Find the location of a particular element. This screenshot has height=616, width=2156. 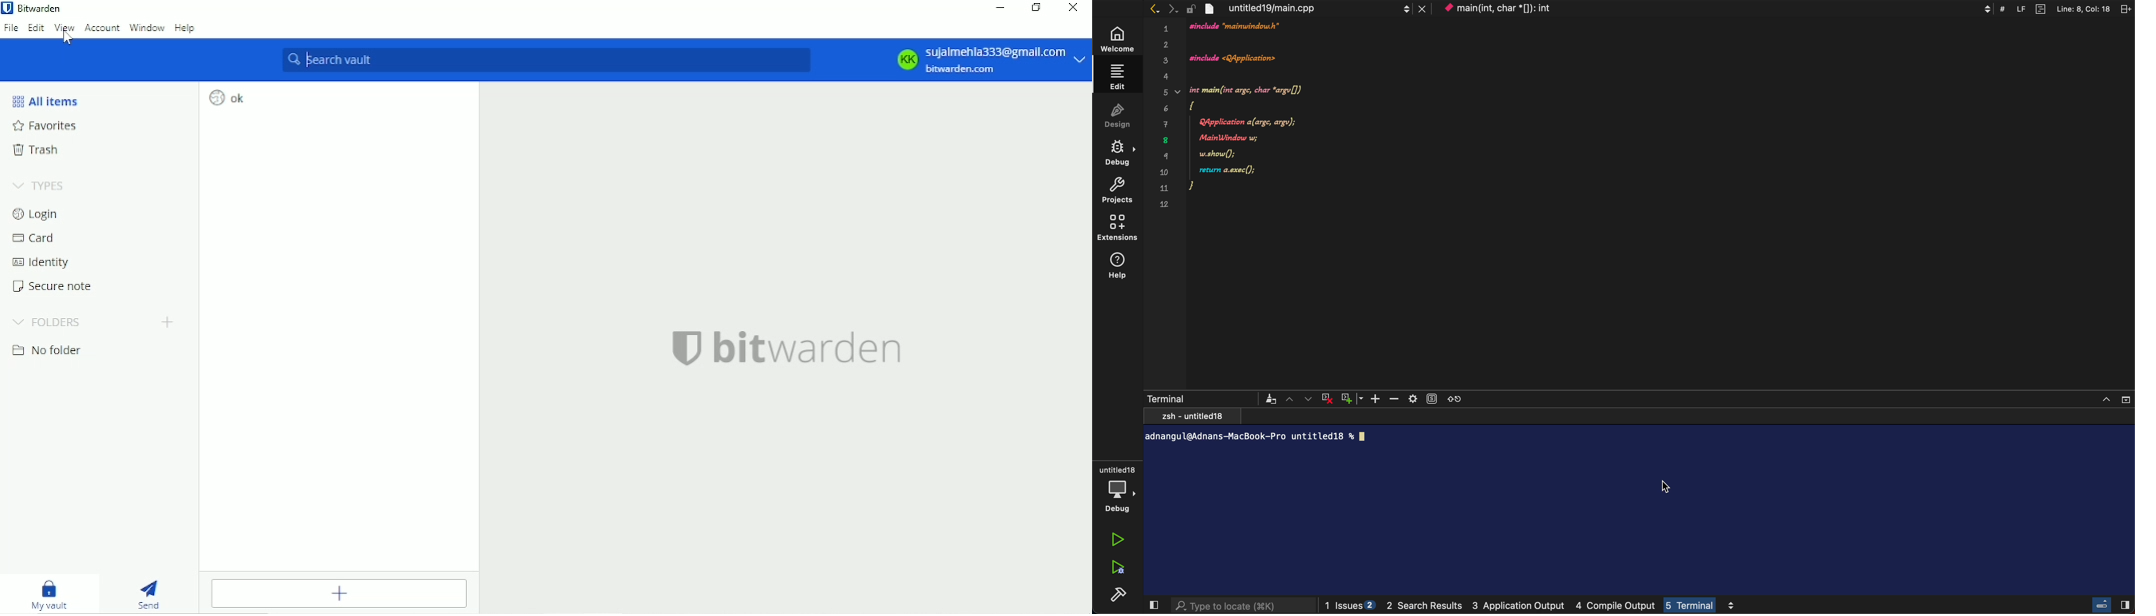

Help is located at coordinates (186, 27).